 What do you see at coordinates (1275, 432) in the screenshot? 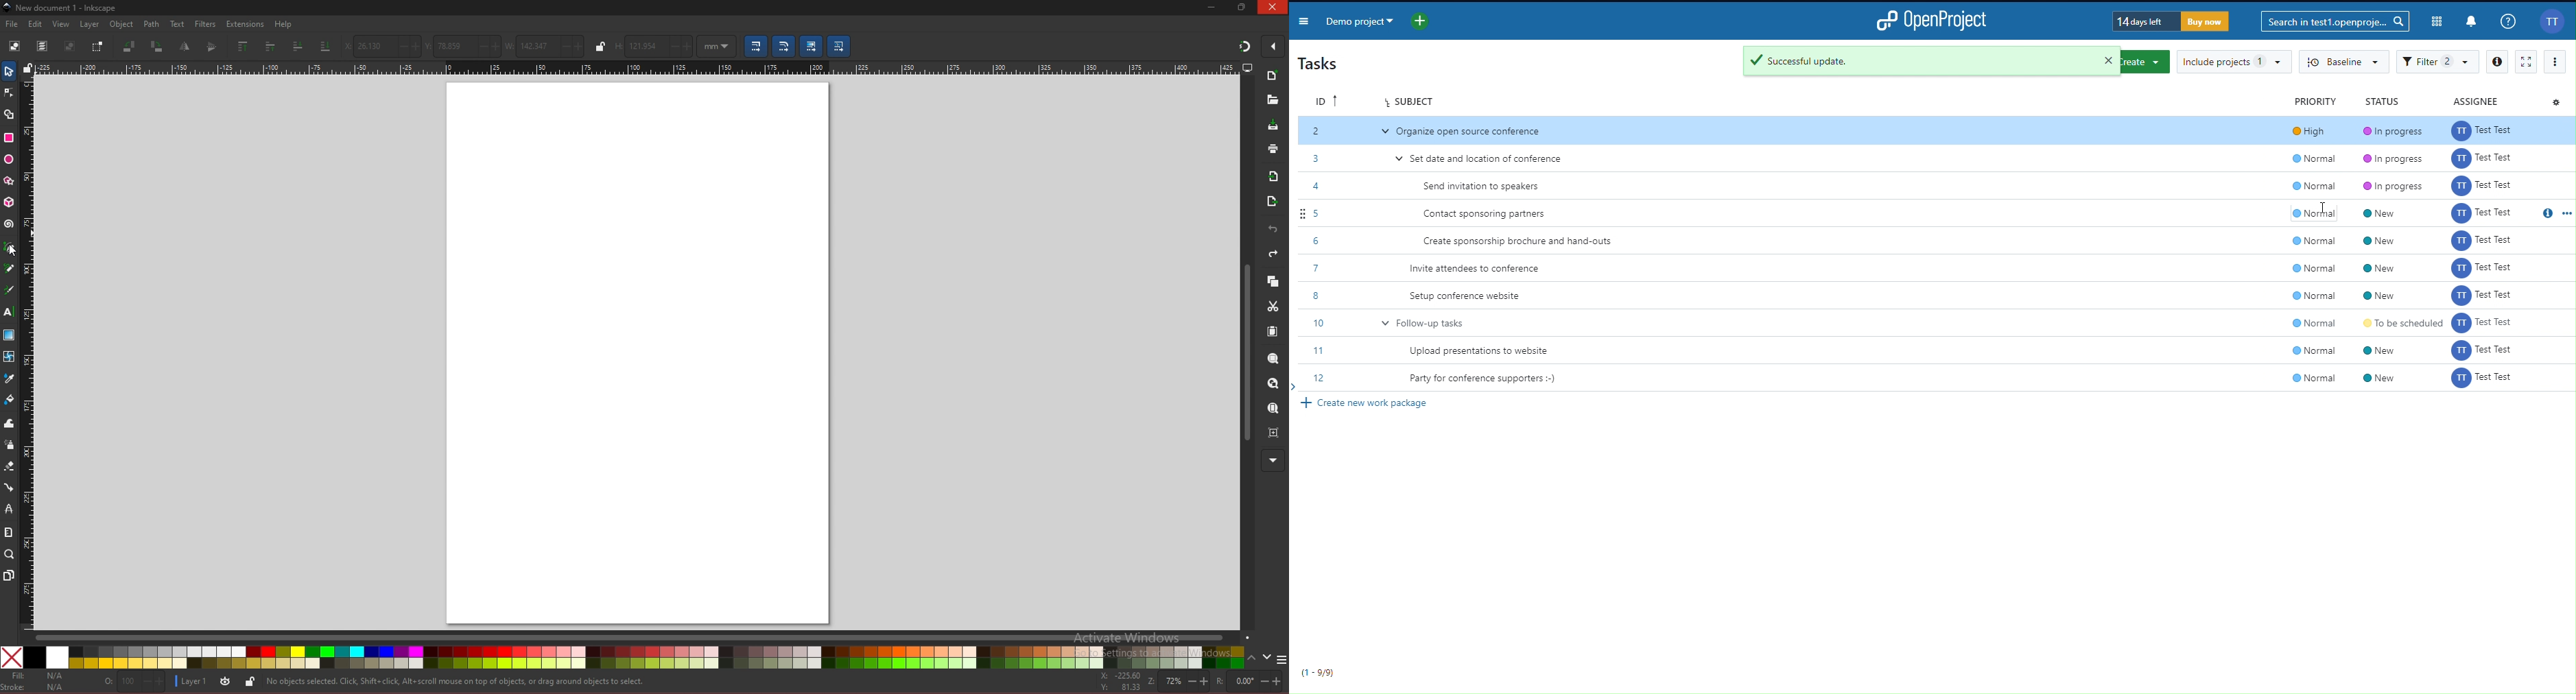
I see `zoom centre page` at bounding box center [1275, 432].